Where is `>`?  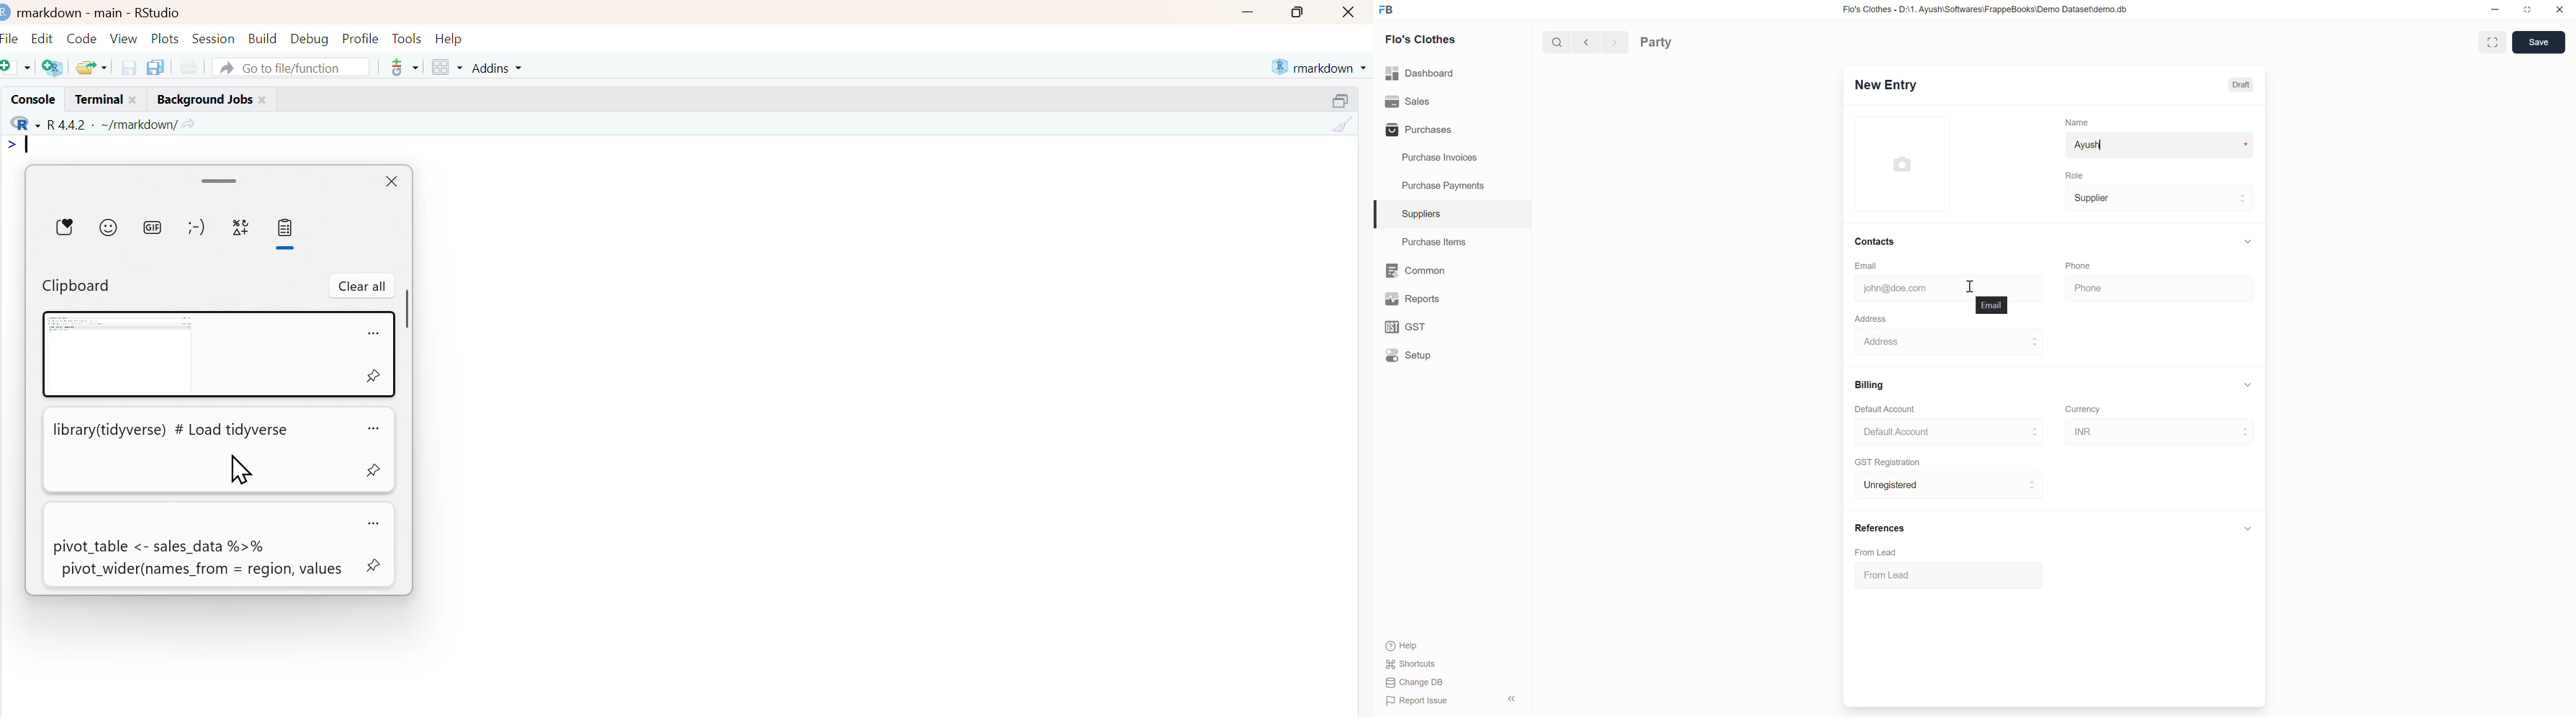 > is located at coordinates (11, 145).